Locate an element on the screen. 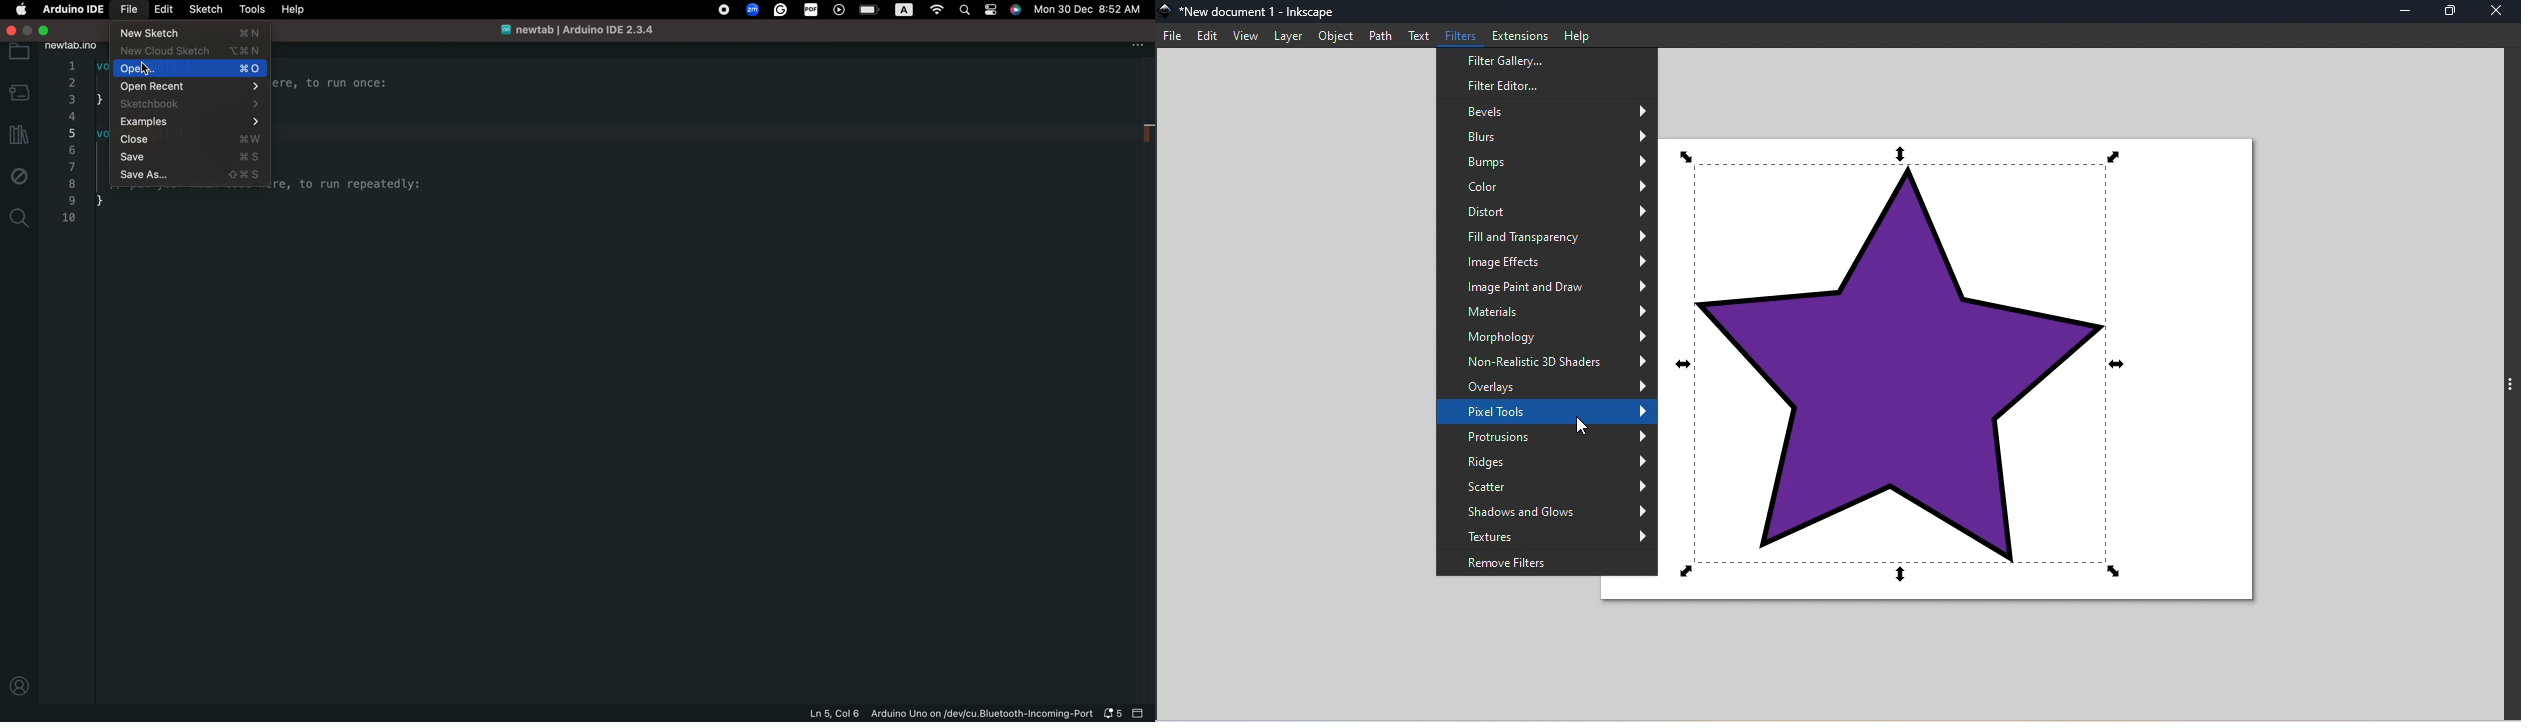 The height and width of the screenshot is (728, 2548). Ridges is located at coordinates (1543, 462).